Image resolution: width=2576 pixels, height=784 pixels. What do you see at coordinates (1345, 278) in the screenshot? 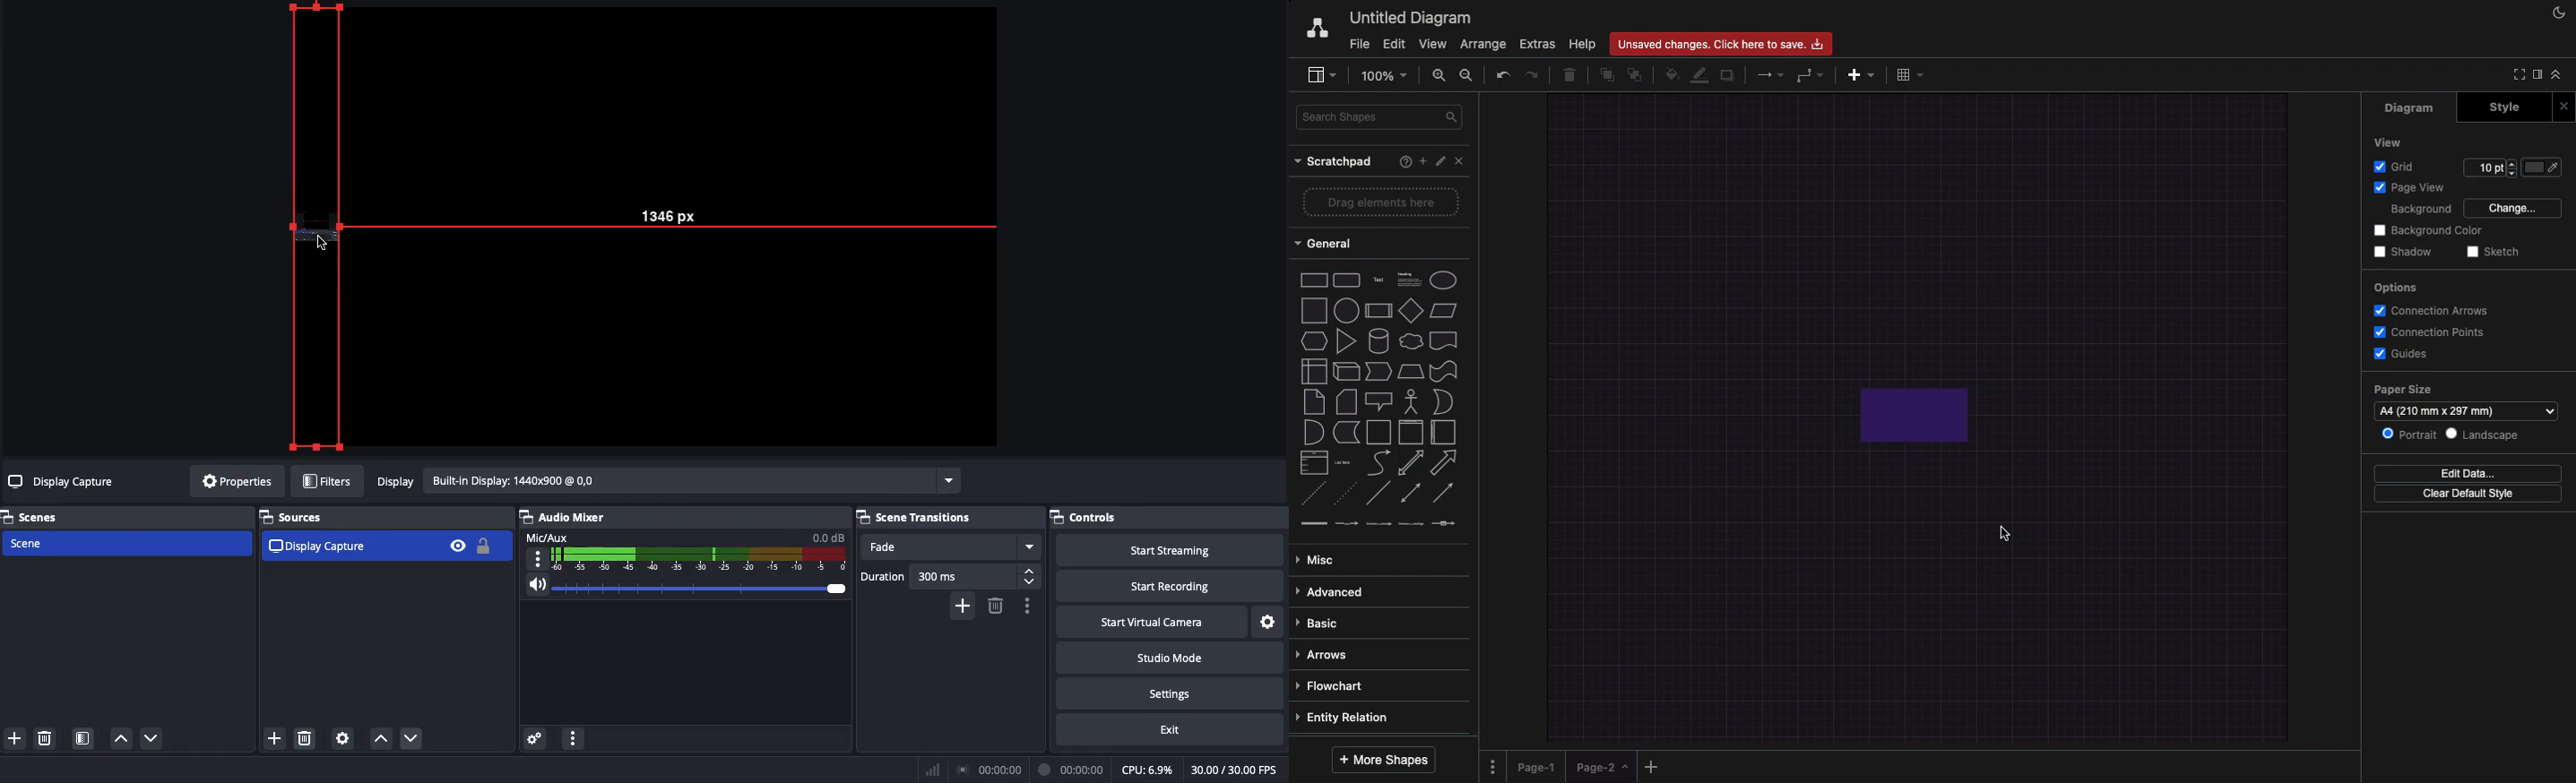
I see `rounded rectangle` at bounding box center [1345, 278].